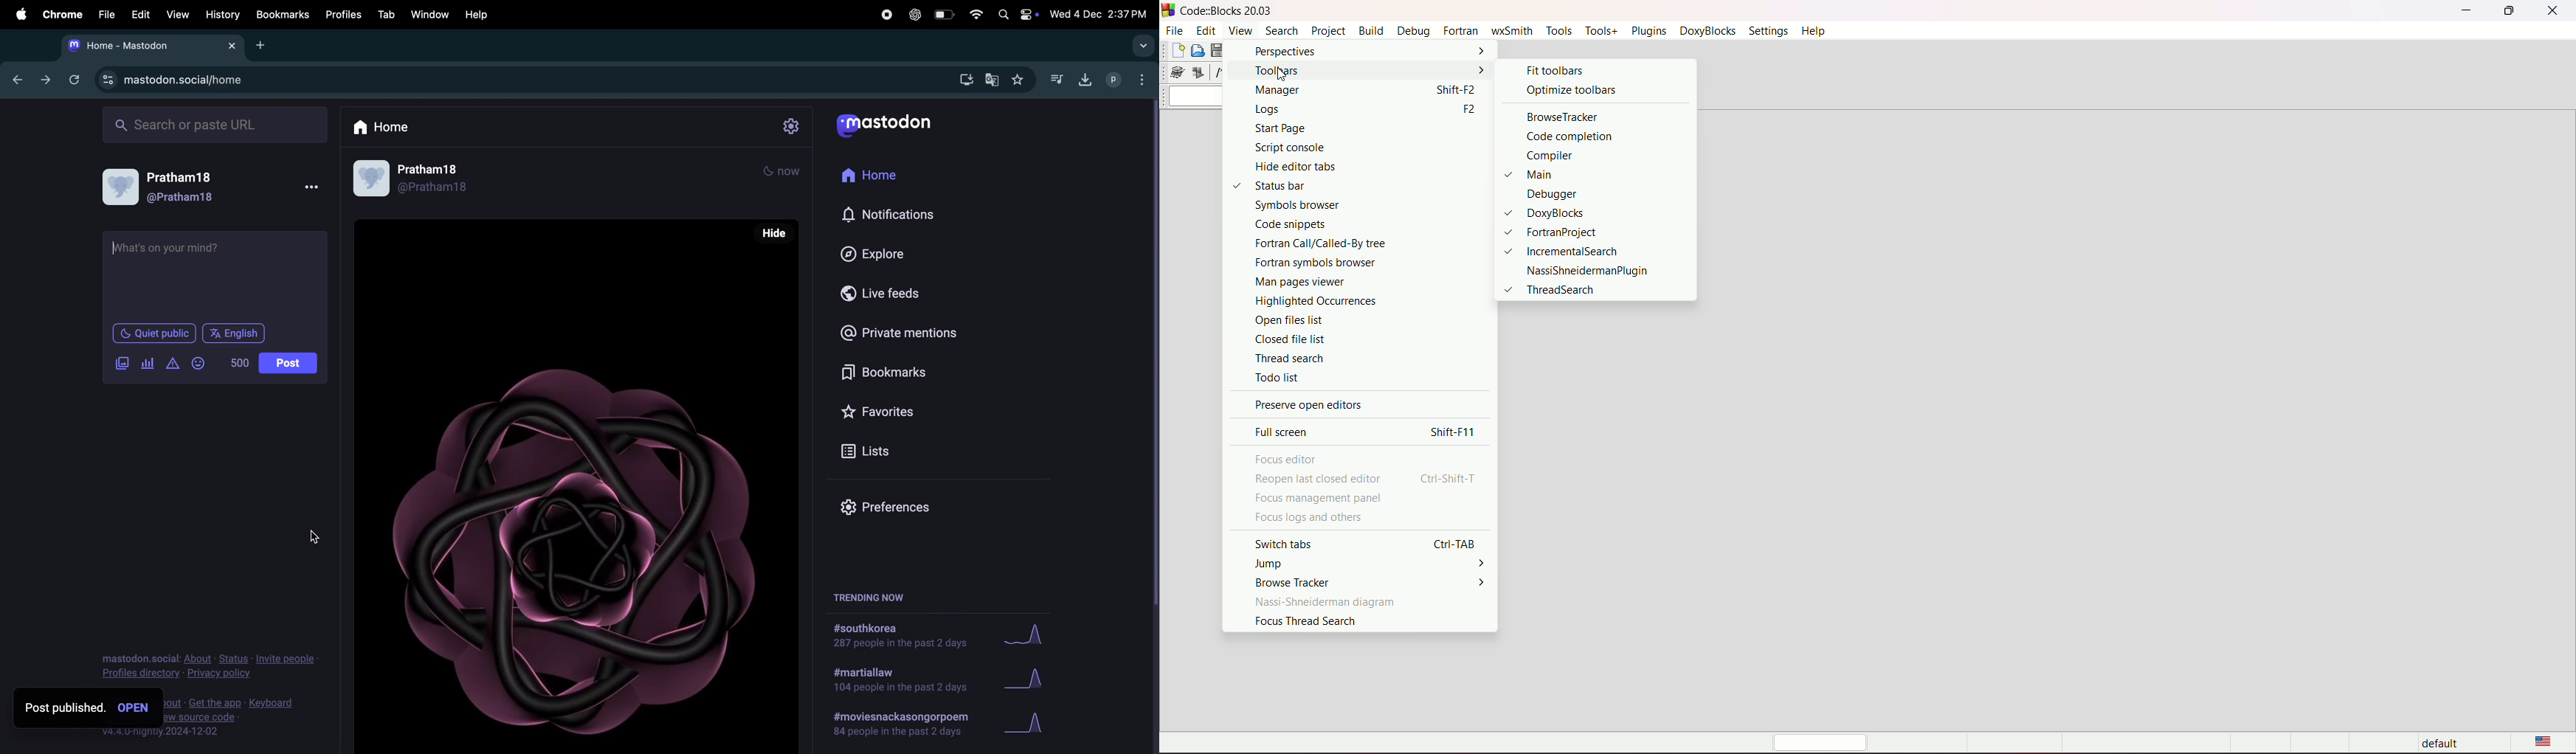 This screenshot has height=756, width=2576. I want to click on prefrences, so click(889, 506).